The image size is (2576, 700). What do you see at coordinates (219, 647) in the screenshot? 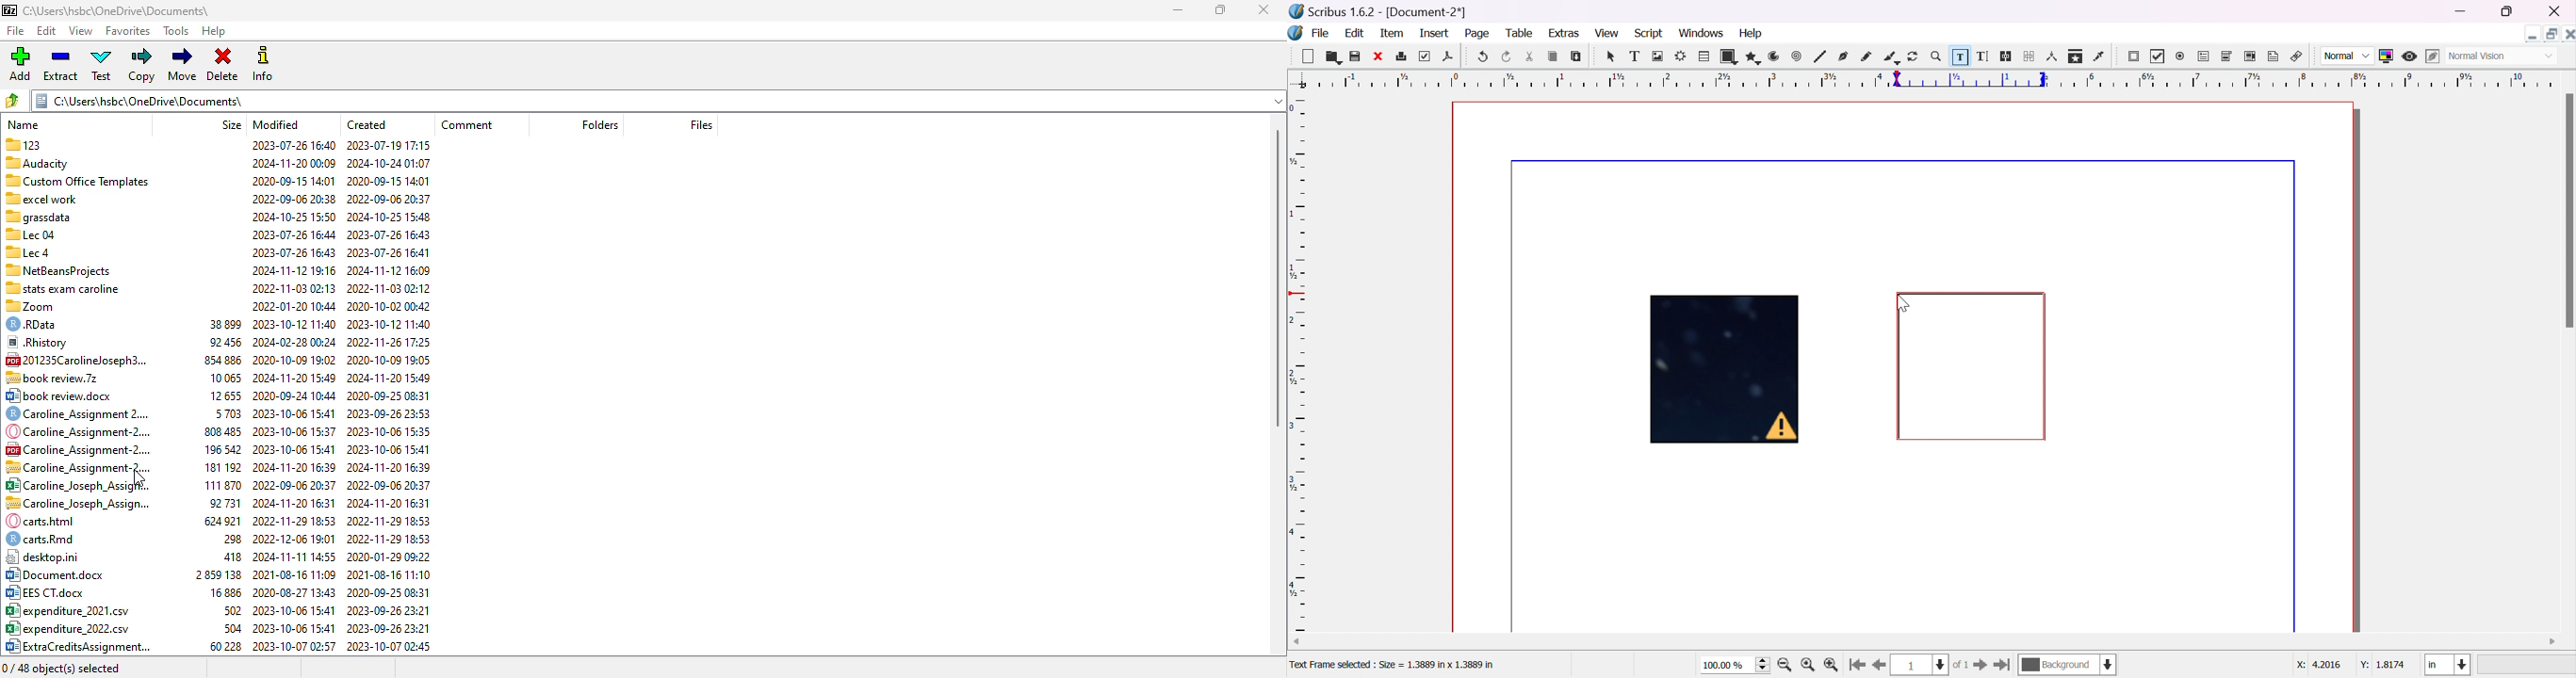
I see `04) ExtraCreditsAssignment... 60228 2023-10-07 02:57 2023-10-07 02:45` at bounding box center [219, 647].